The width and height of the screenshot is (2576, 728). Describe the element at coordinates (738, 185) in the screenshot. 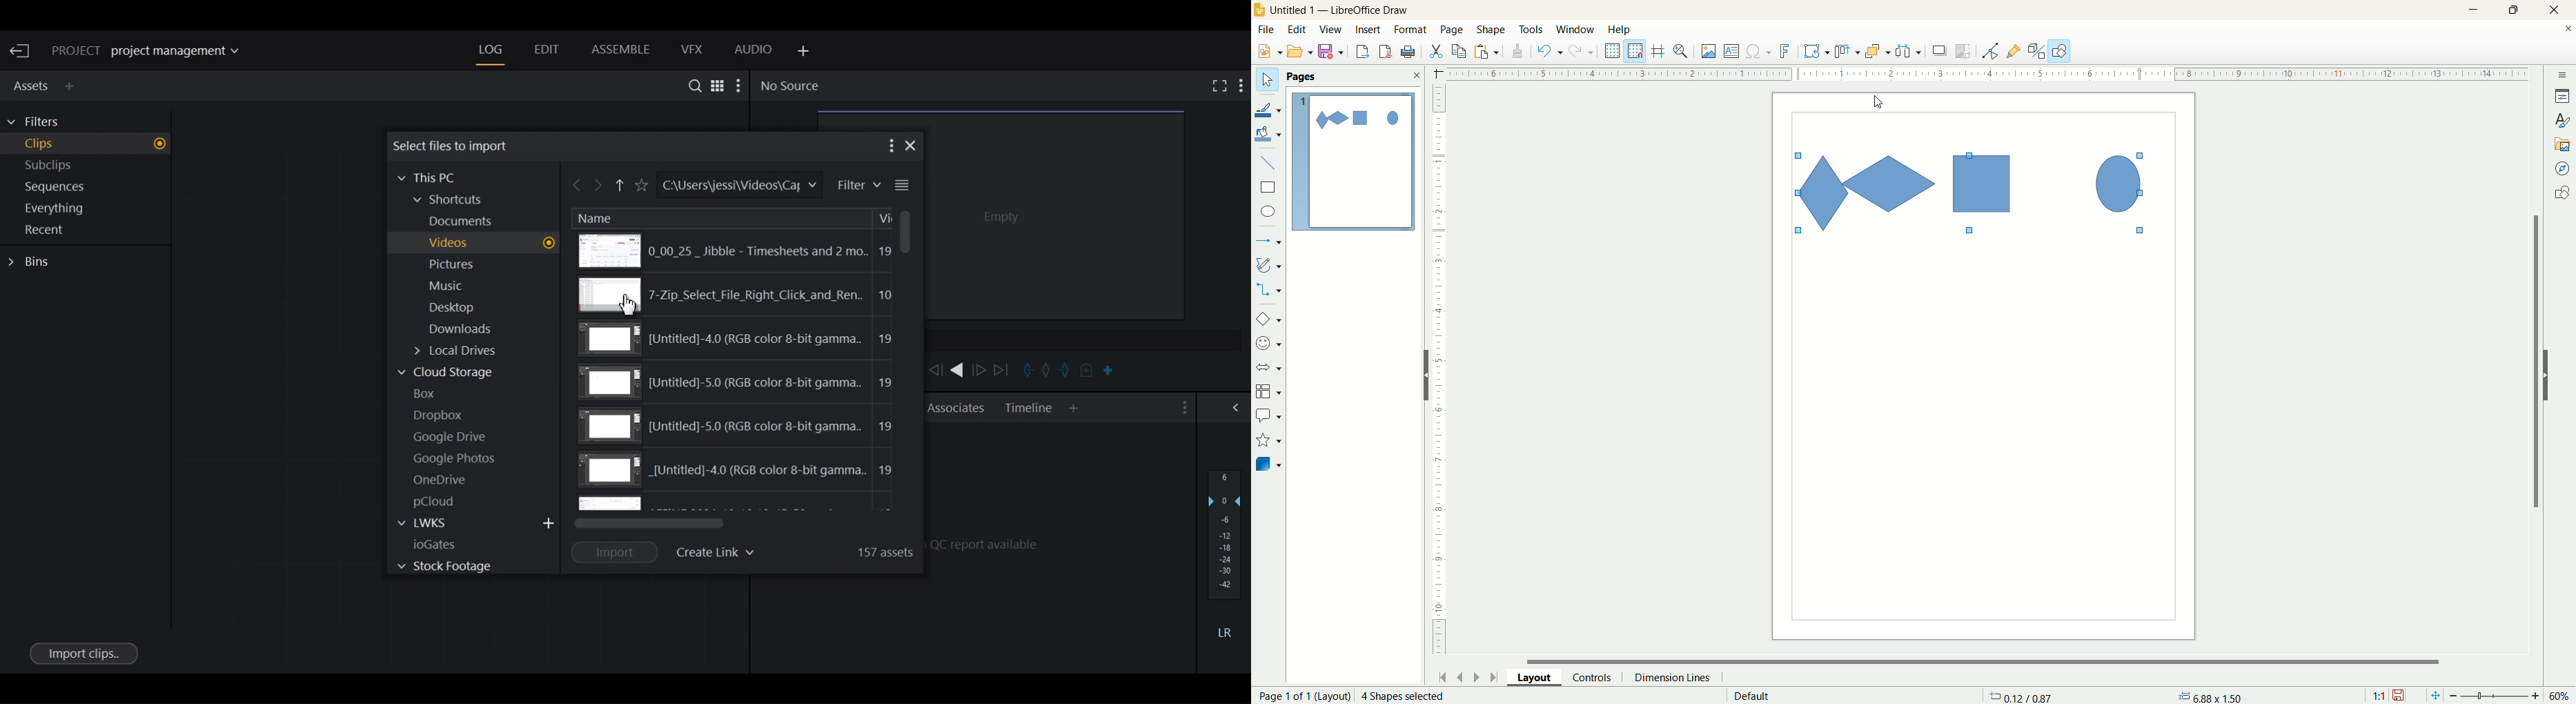

I see `File Location` at that location.